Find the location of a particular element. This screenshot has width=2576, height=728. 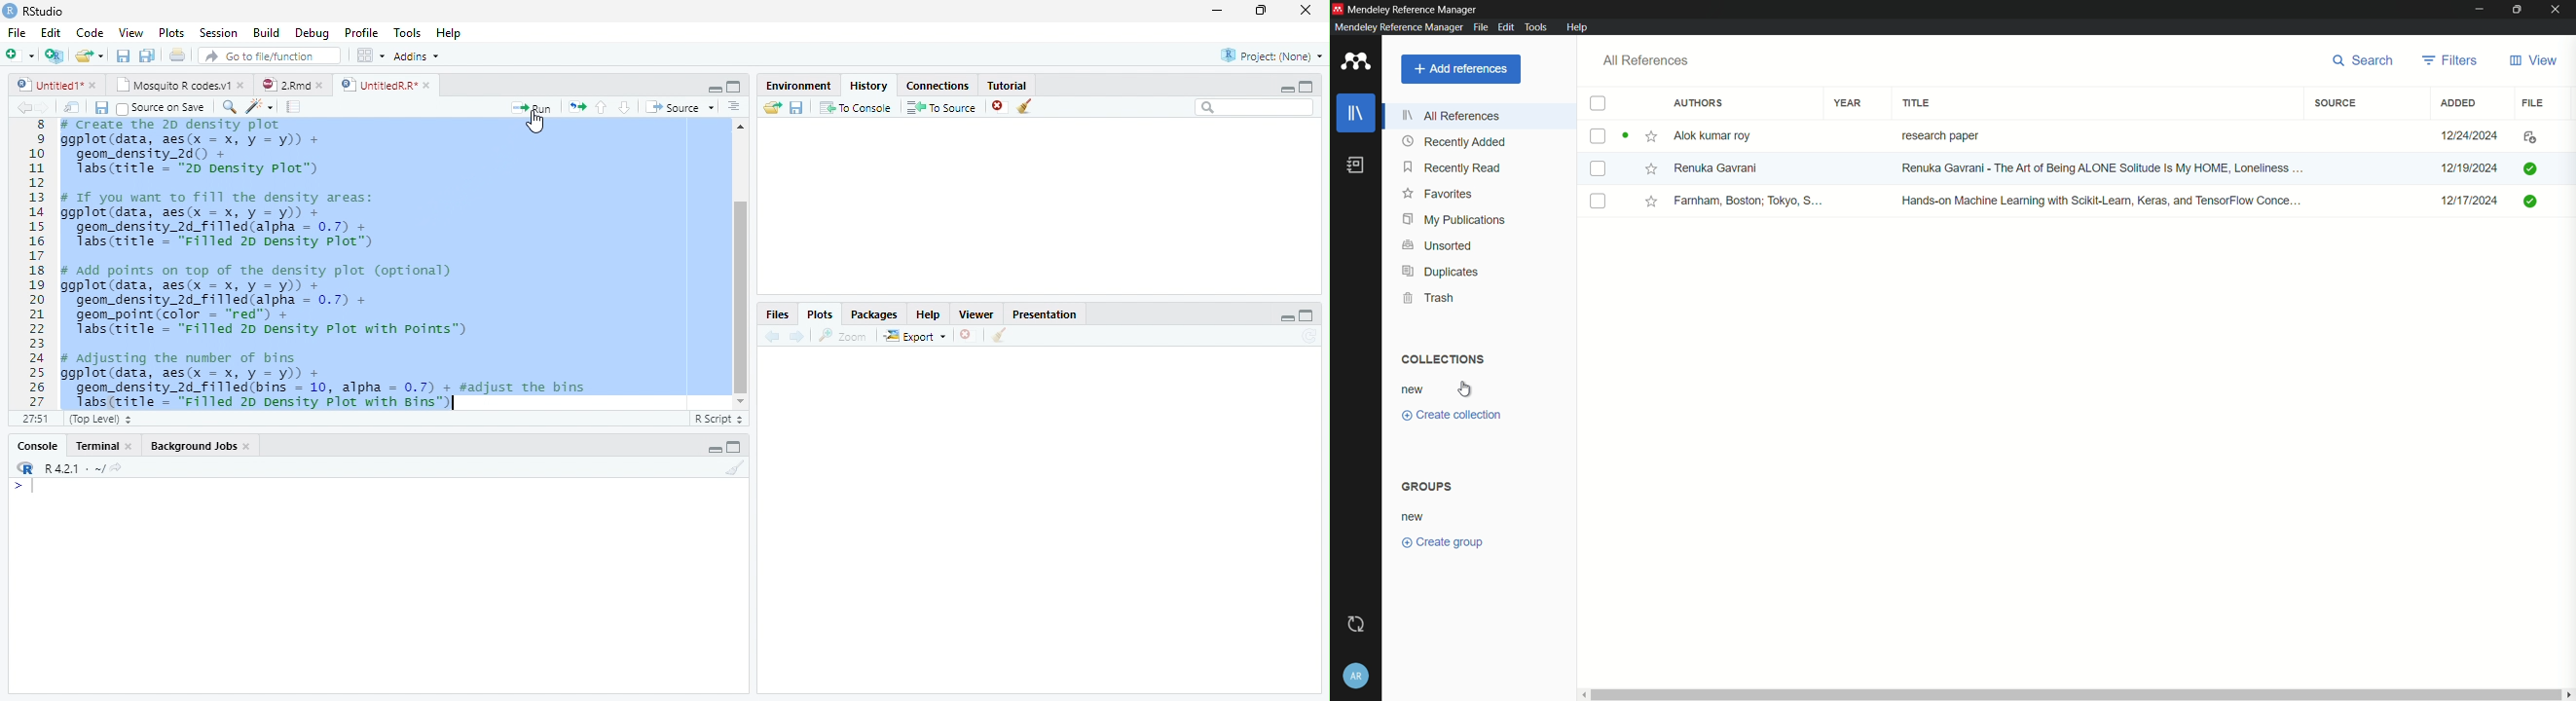

Presentatior is located at coordinates (1044, 315).